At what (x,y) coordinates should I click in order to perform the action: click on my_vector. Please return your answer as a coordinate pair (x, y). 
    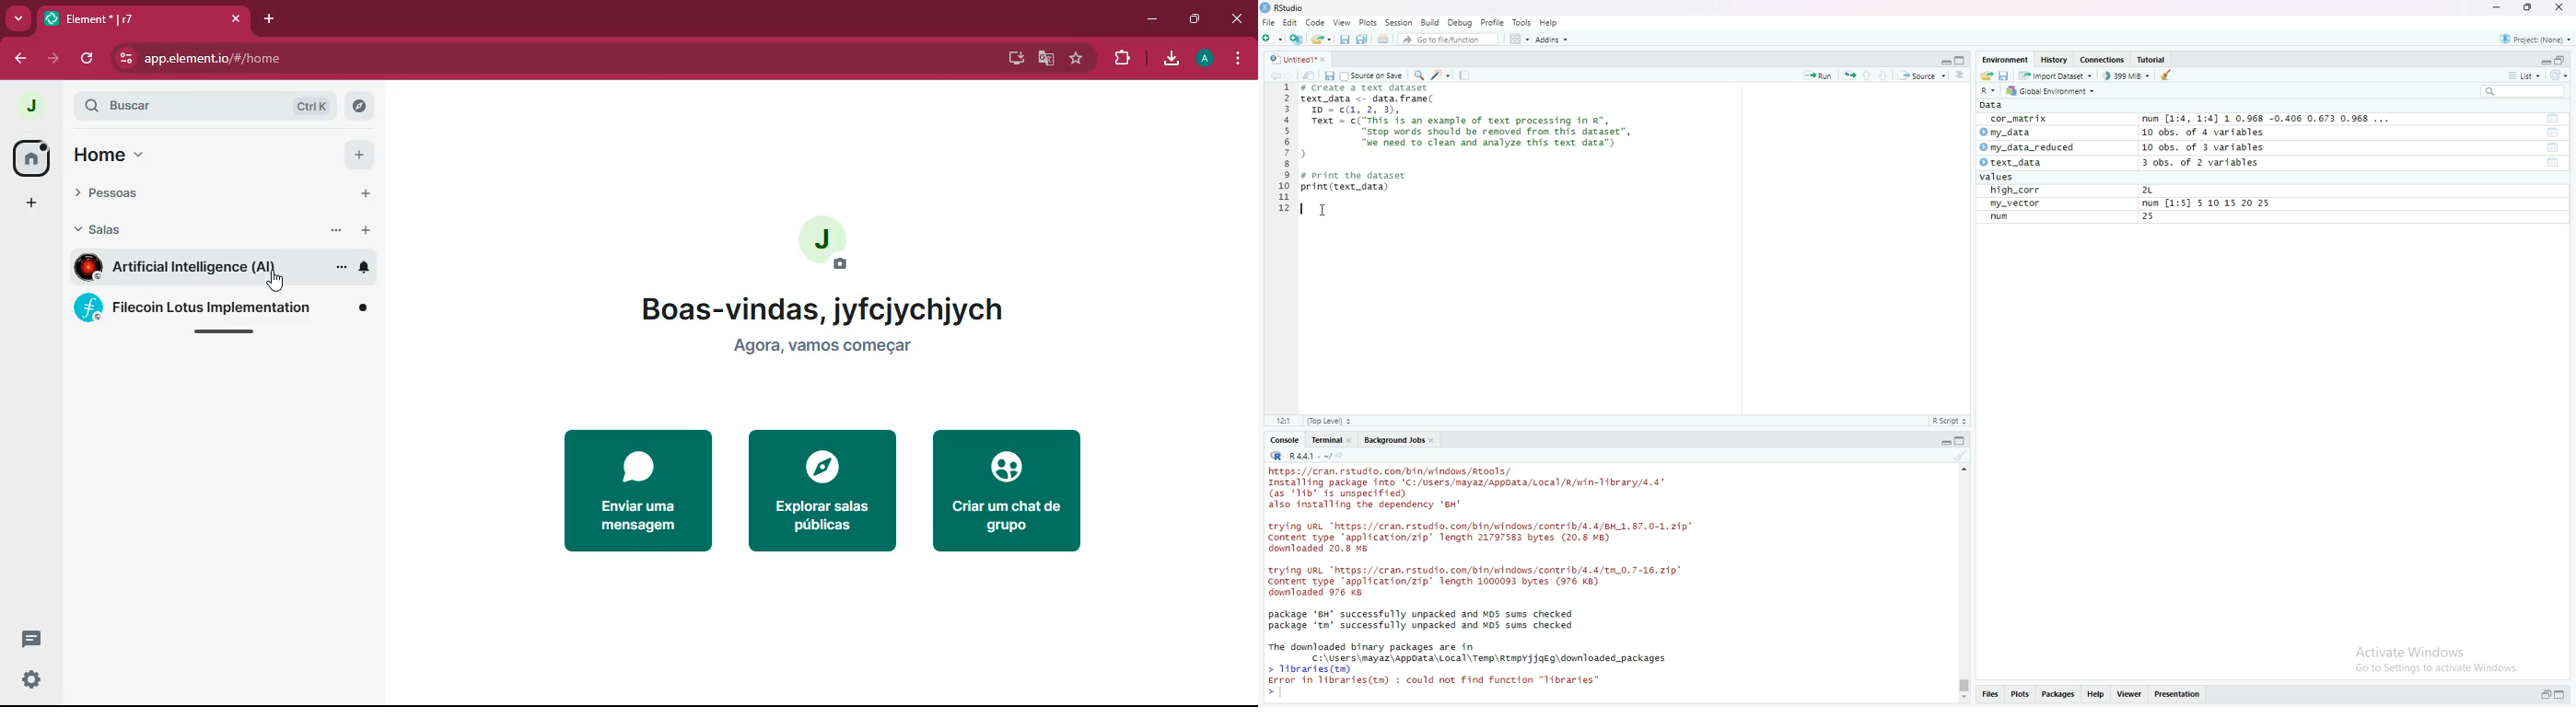
    Looking at the image, I should click on (2017, 204).